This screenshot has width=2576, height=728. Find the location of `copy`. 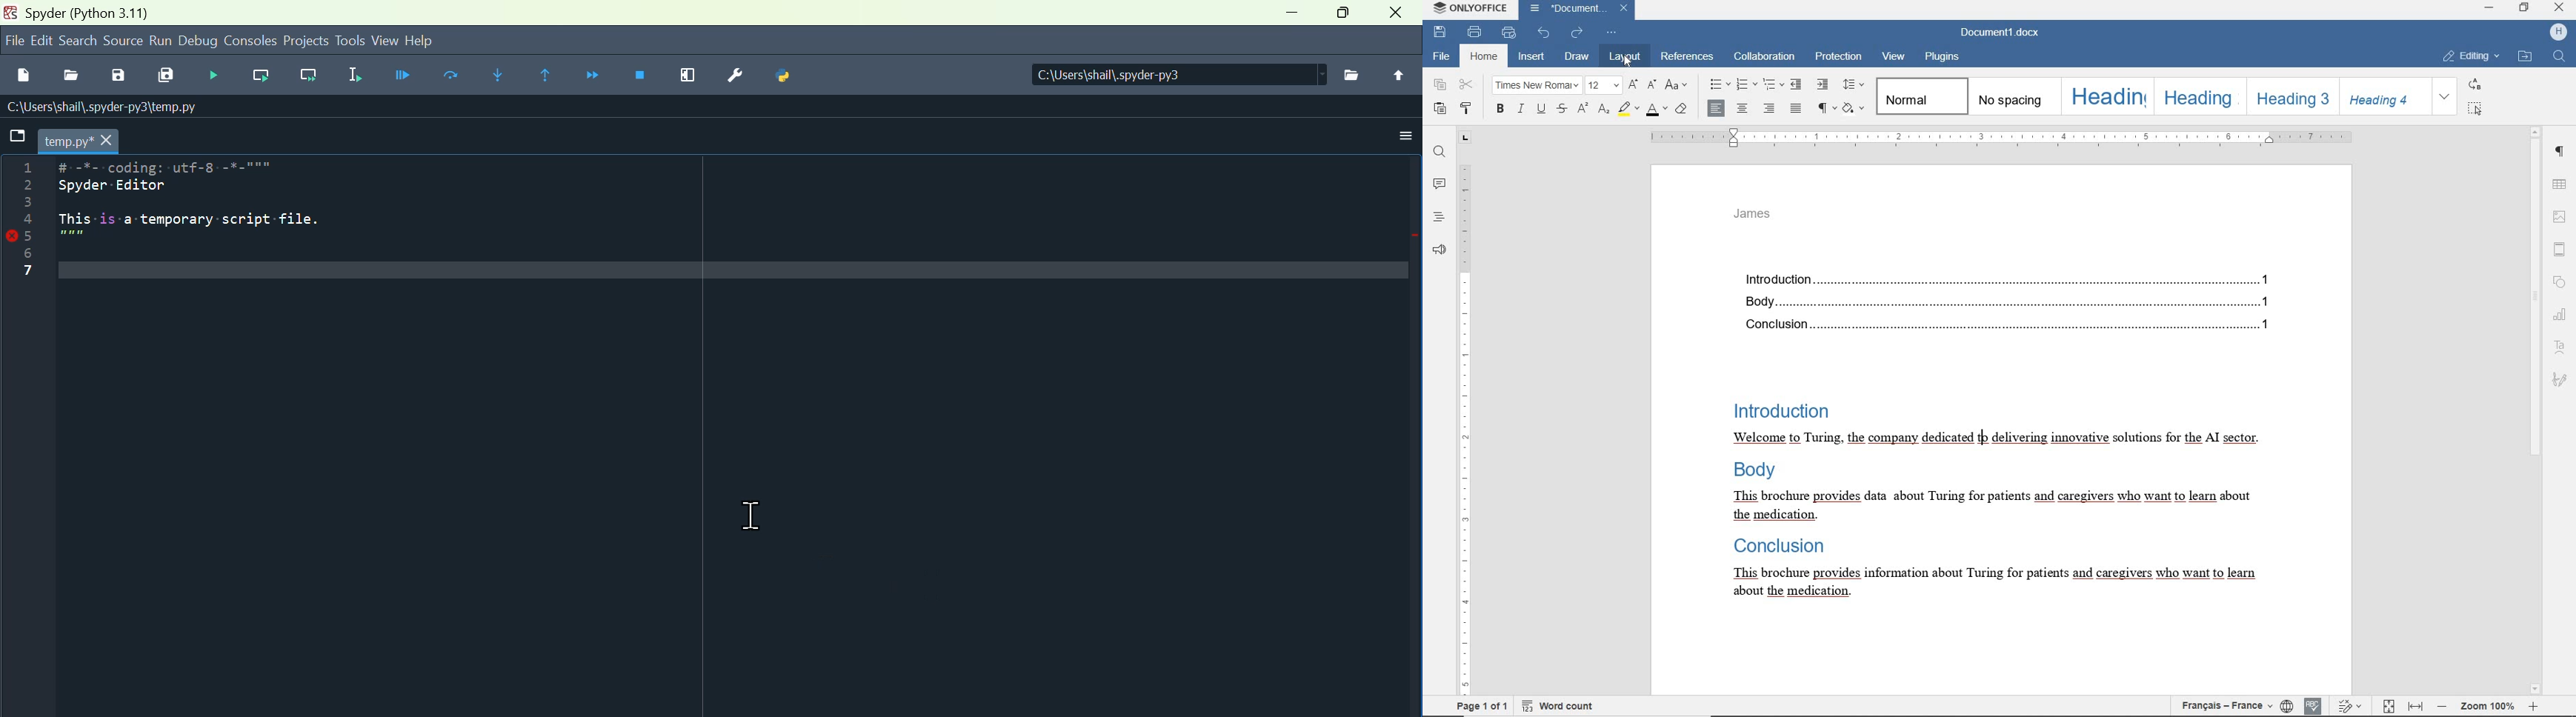

copy is located at coordinates (1442, 85).